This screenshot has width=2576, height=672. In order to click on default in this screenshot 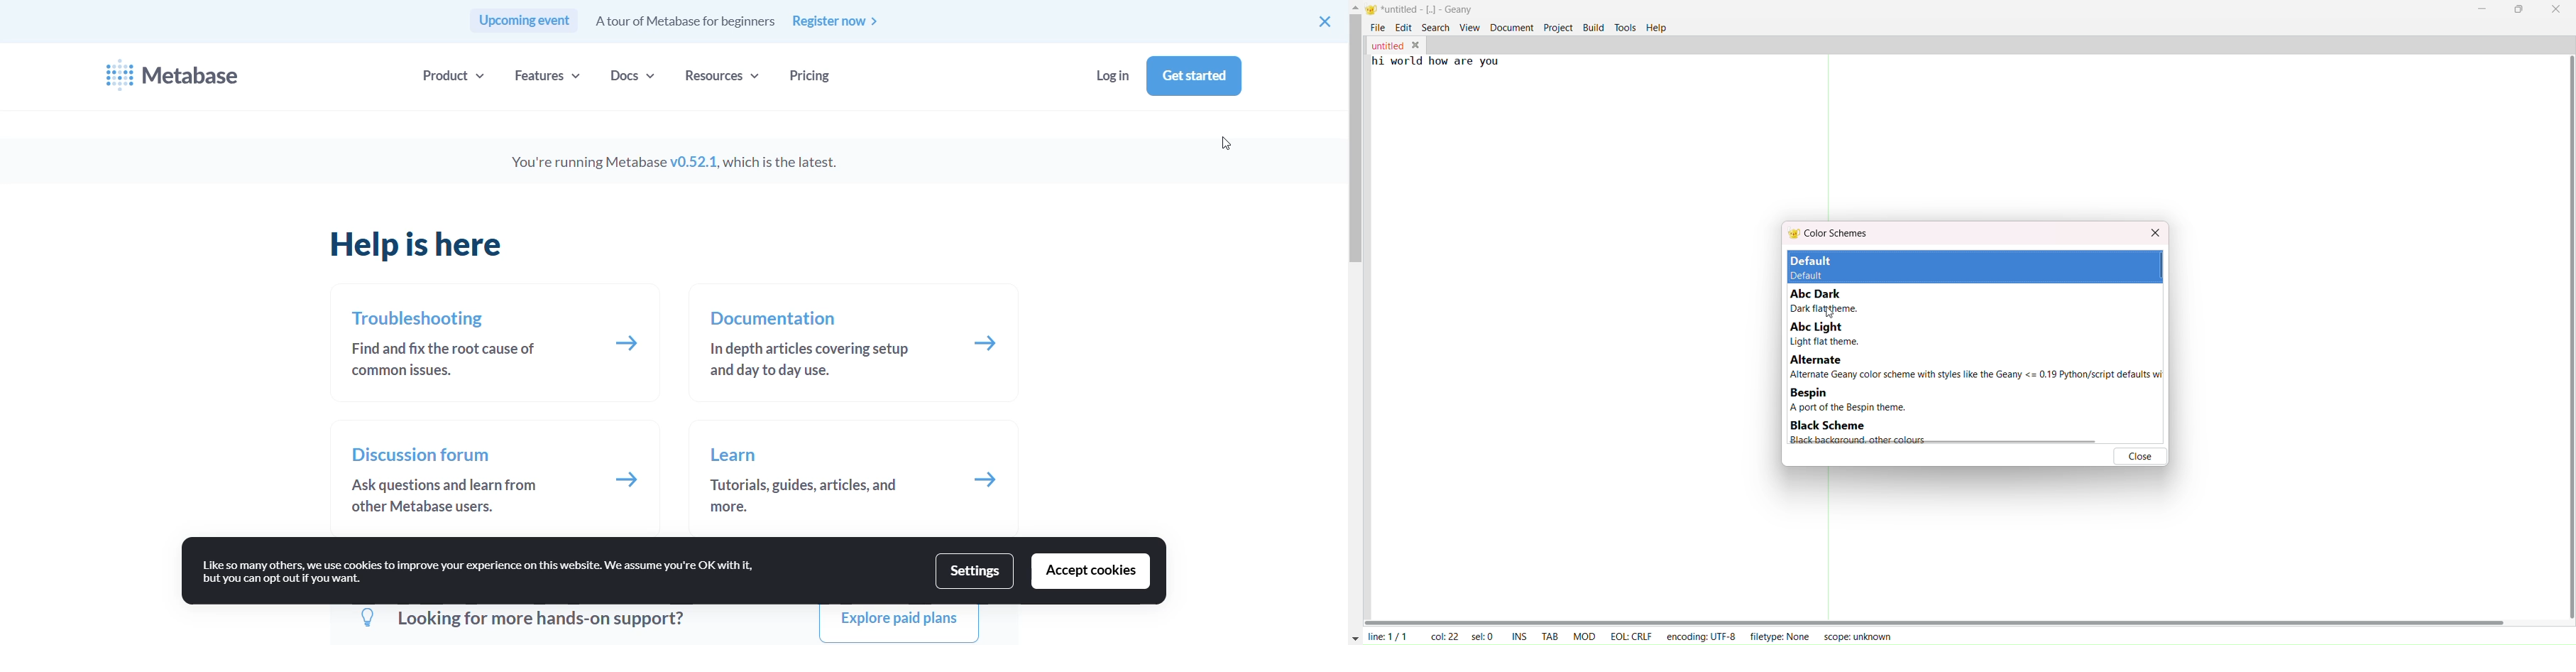, I will do `click(1827, 267)`.